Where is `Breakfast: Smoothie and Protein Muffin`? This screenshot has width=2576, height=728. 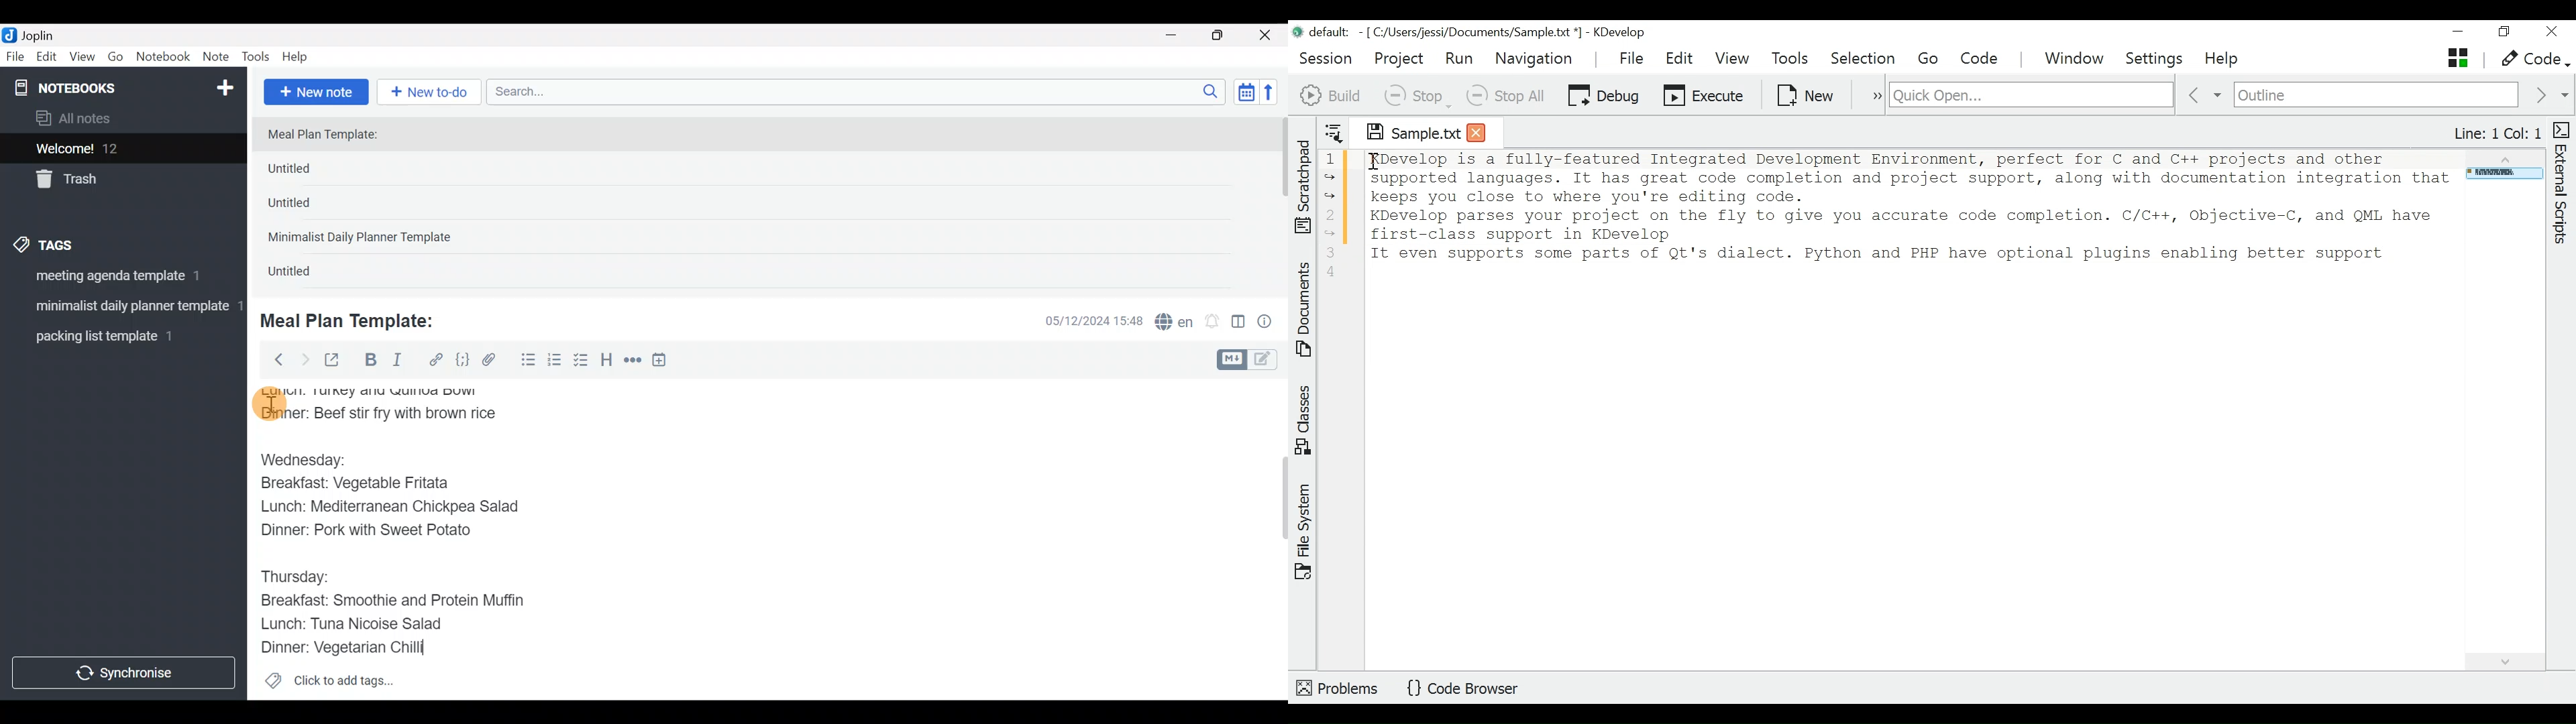
Breakfast: Smoothie and Protein Muffin is located at coordinates (389, 599).